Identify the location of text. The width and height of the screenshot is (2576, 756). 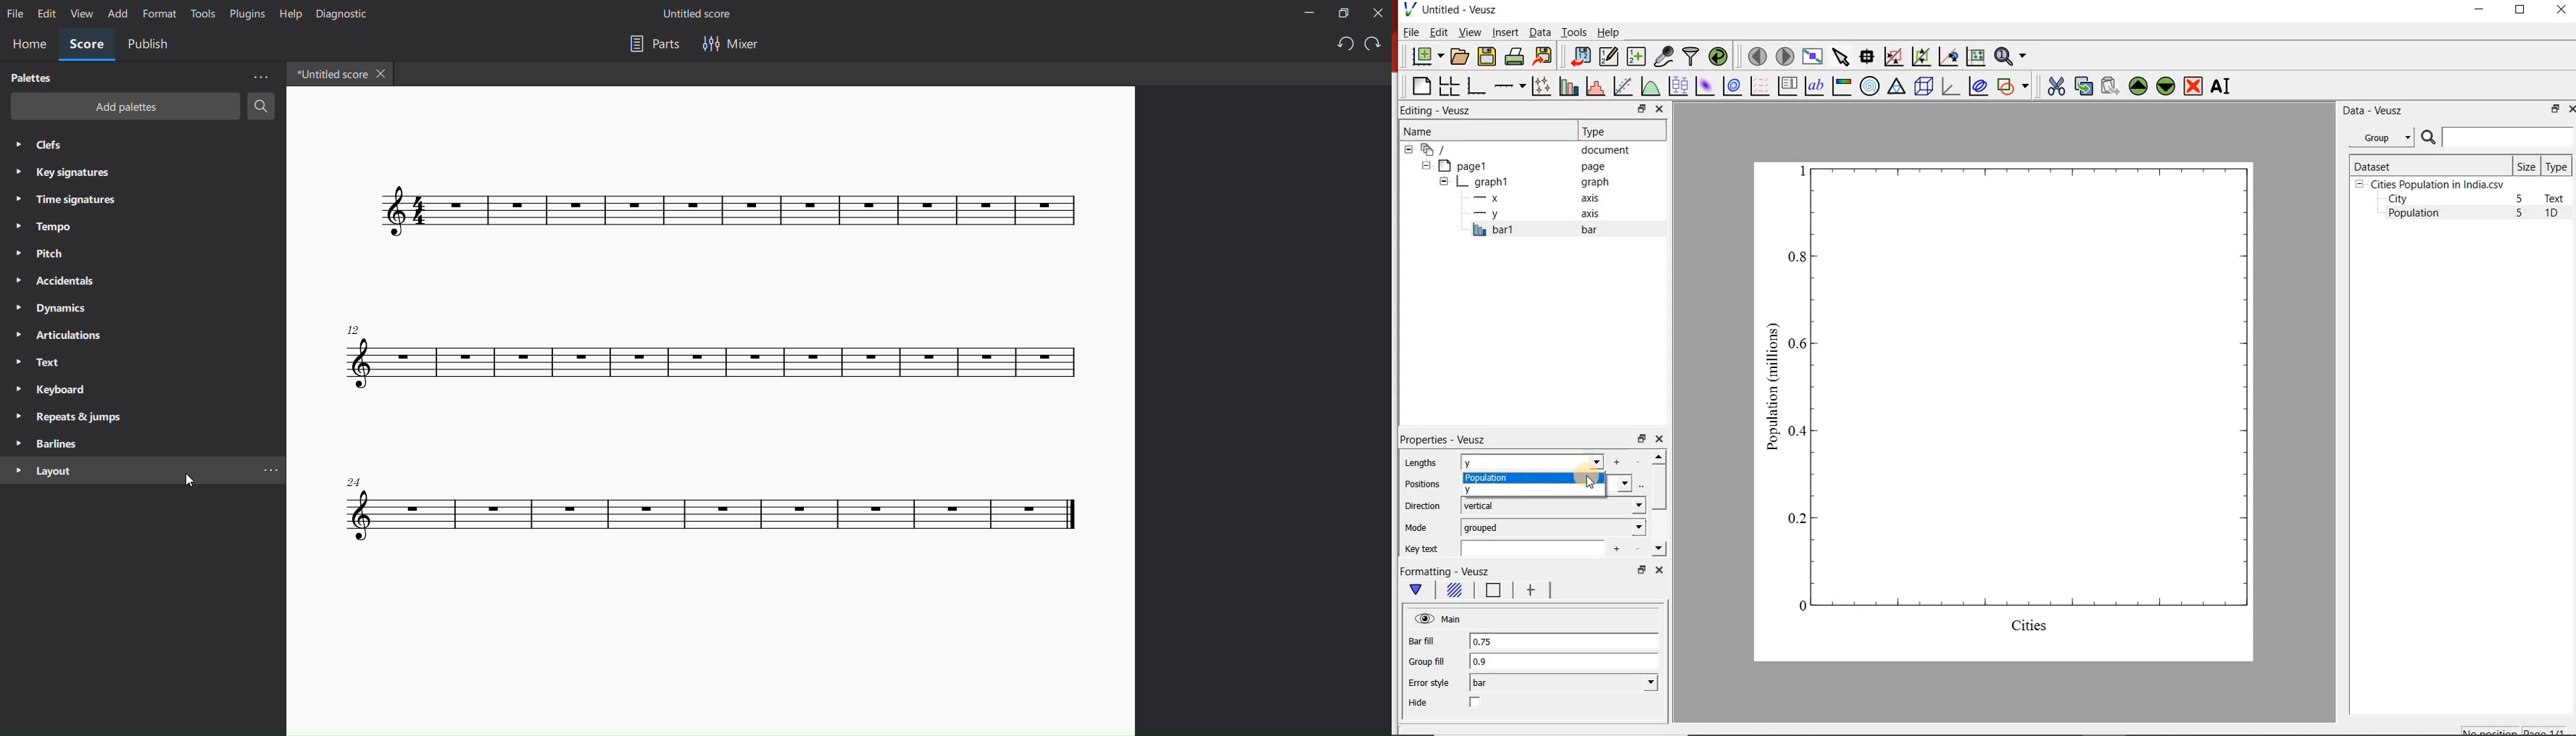
(37, 363).